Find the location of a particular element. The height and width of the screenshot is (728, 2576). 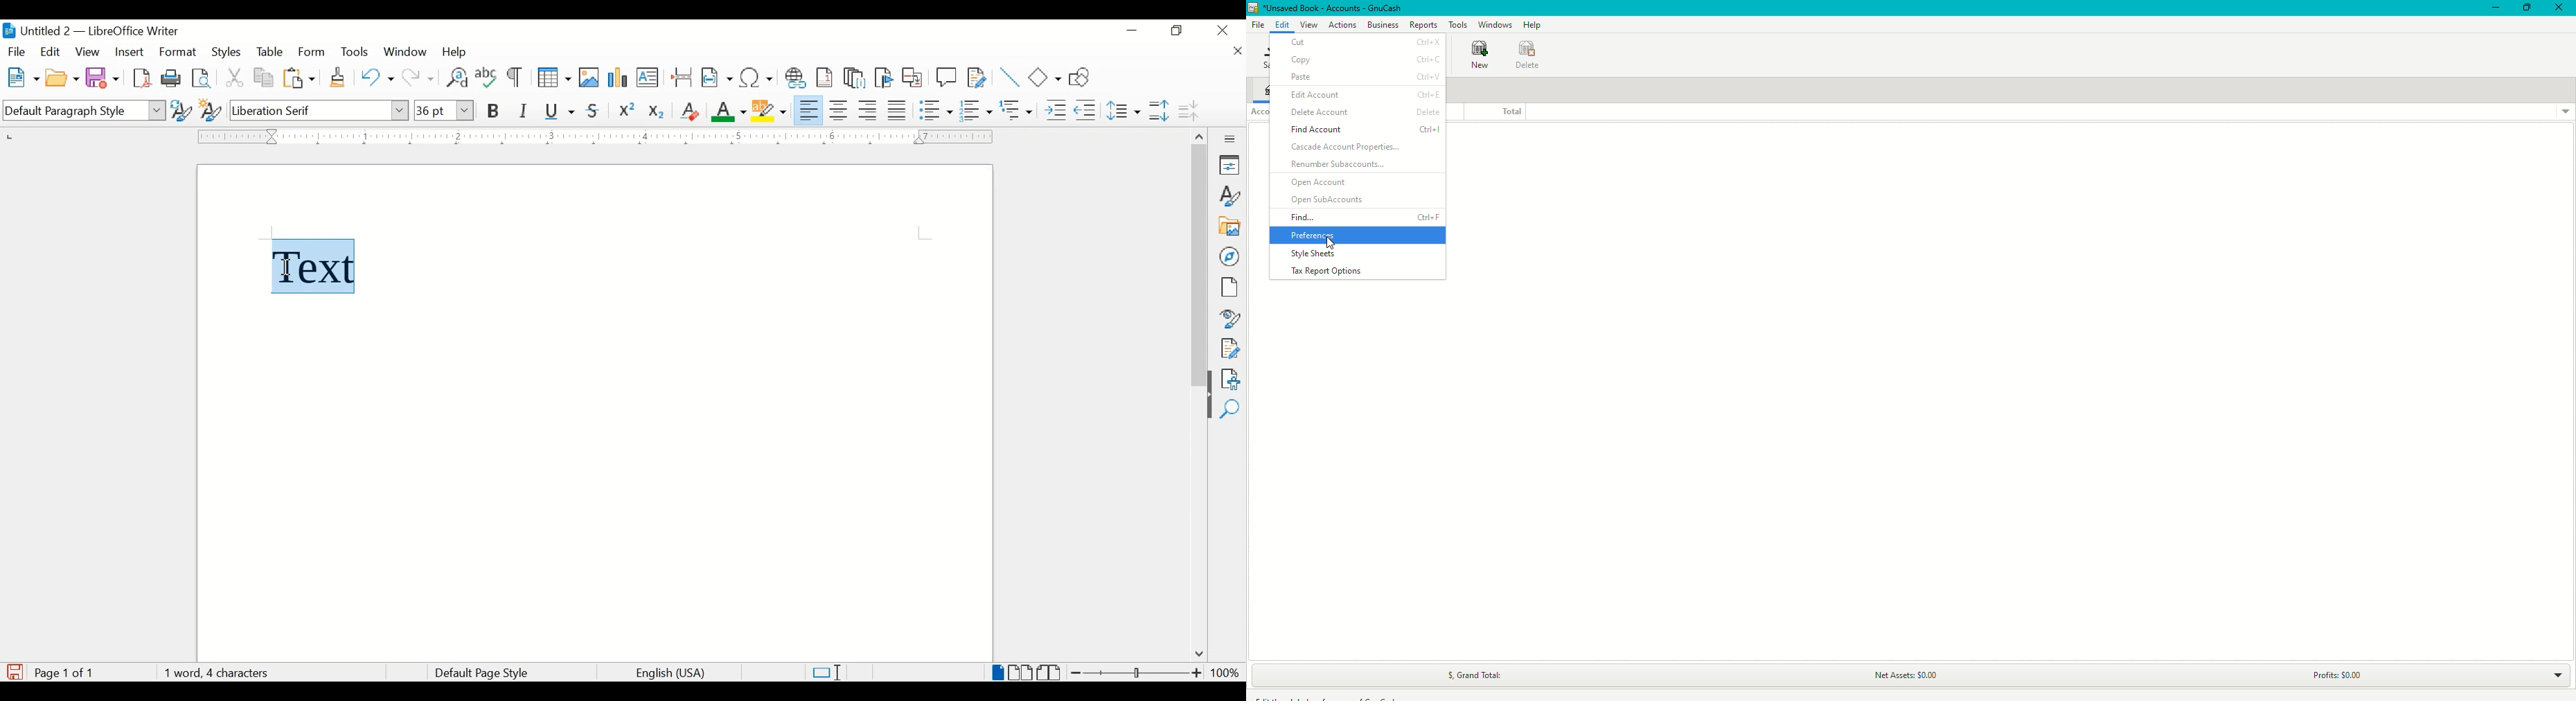

strikethrough is located at coordinates (593, 111).